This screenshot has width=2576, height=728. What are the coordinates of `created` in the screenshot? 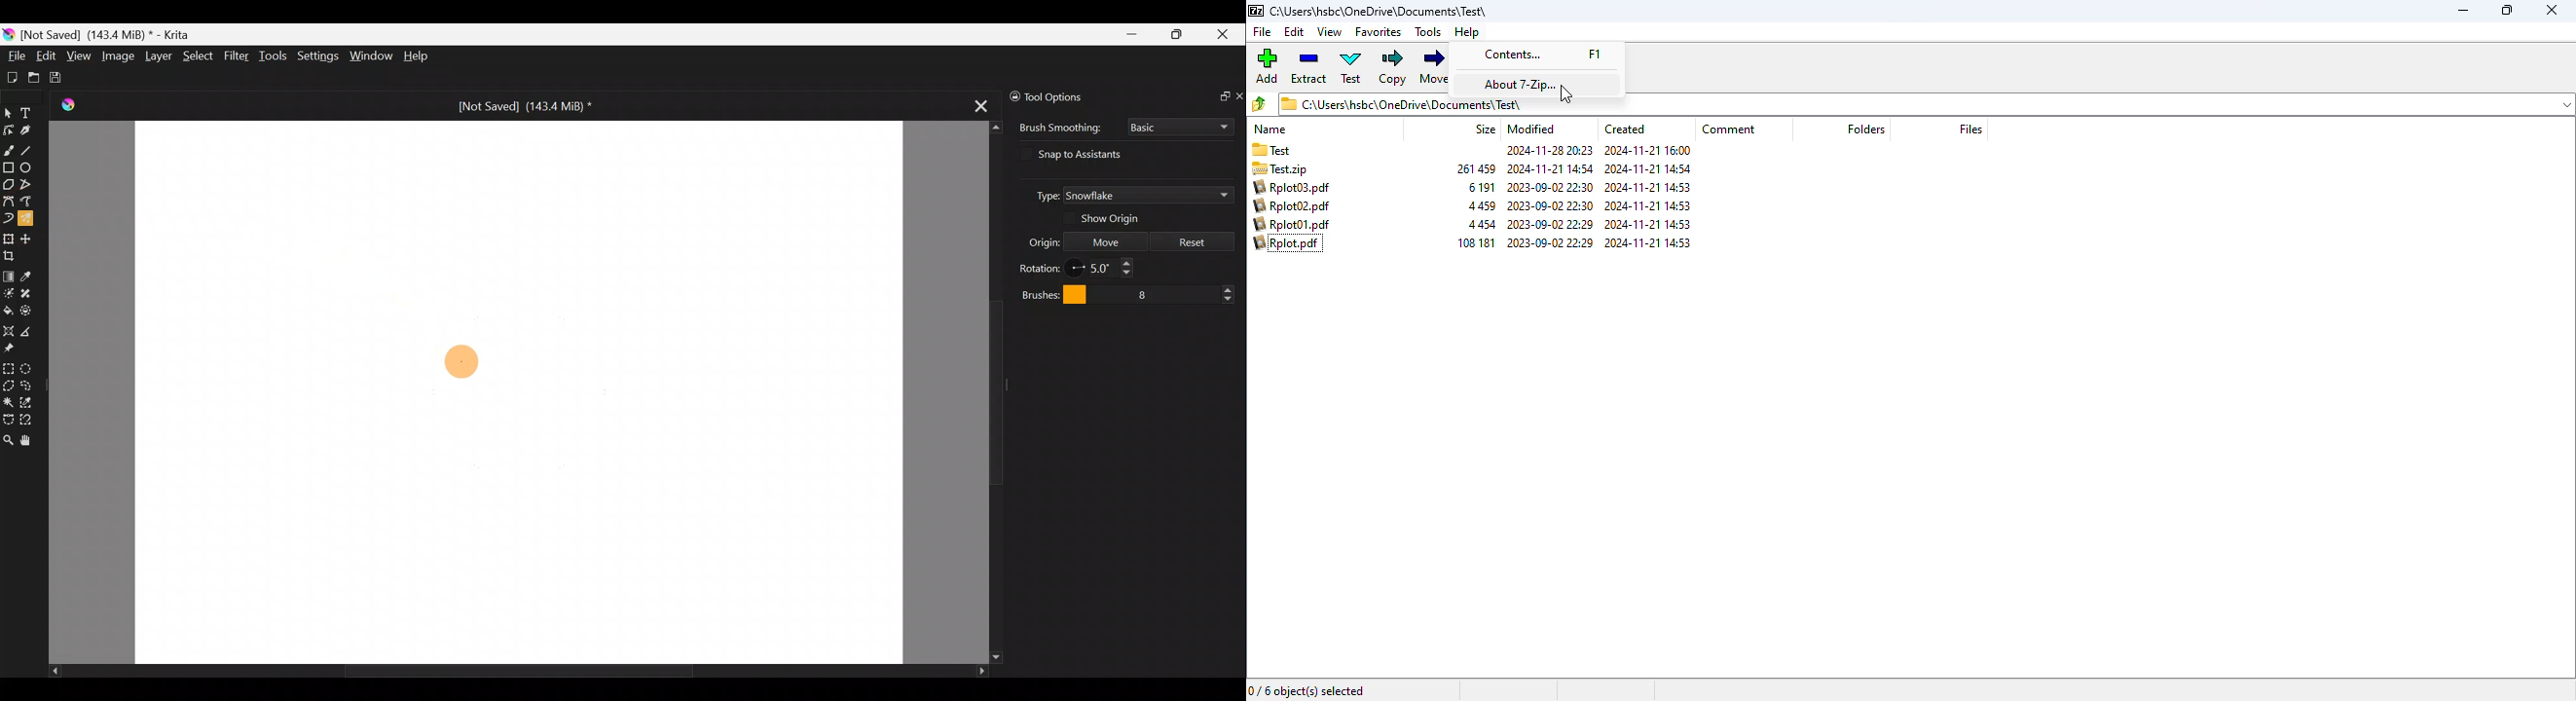 It's located at (1624, 129).